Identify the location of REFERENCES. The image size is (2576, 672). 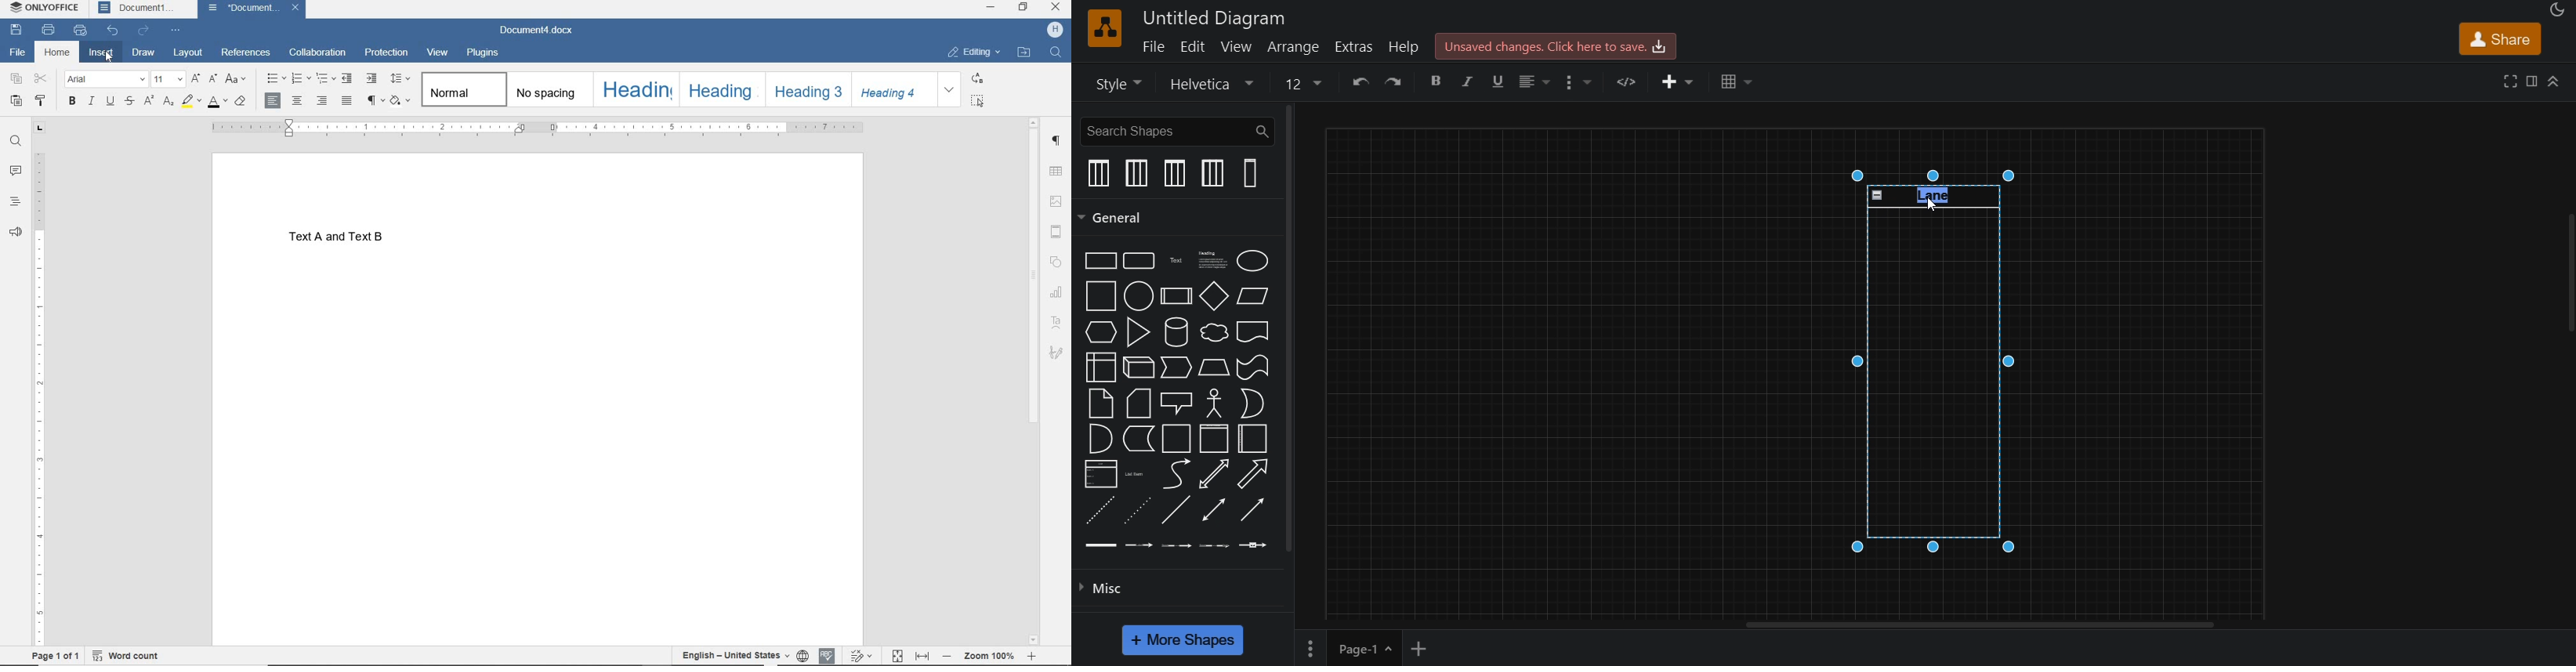
(246, 54).